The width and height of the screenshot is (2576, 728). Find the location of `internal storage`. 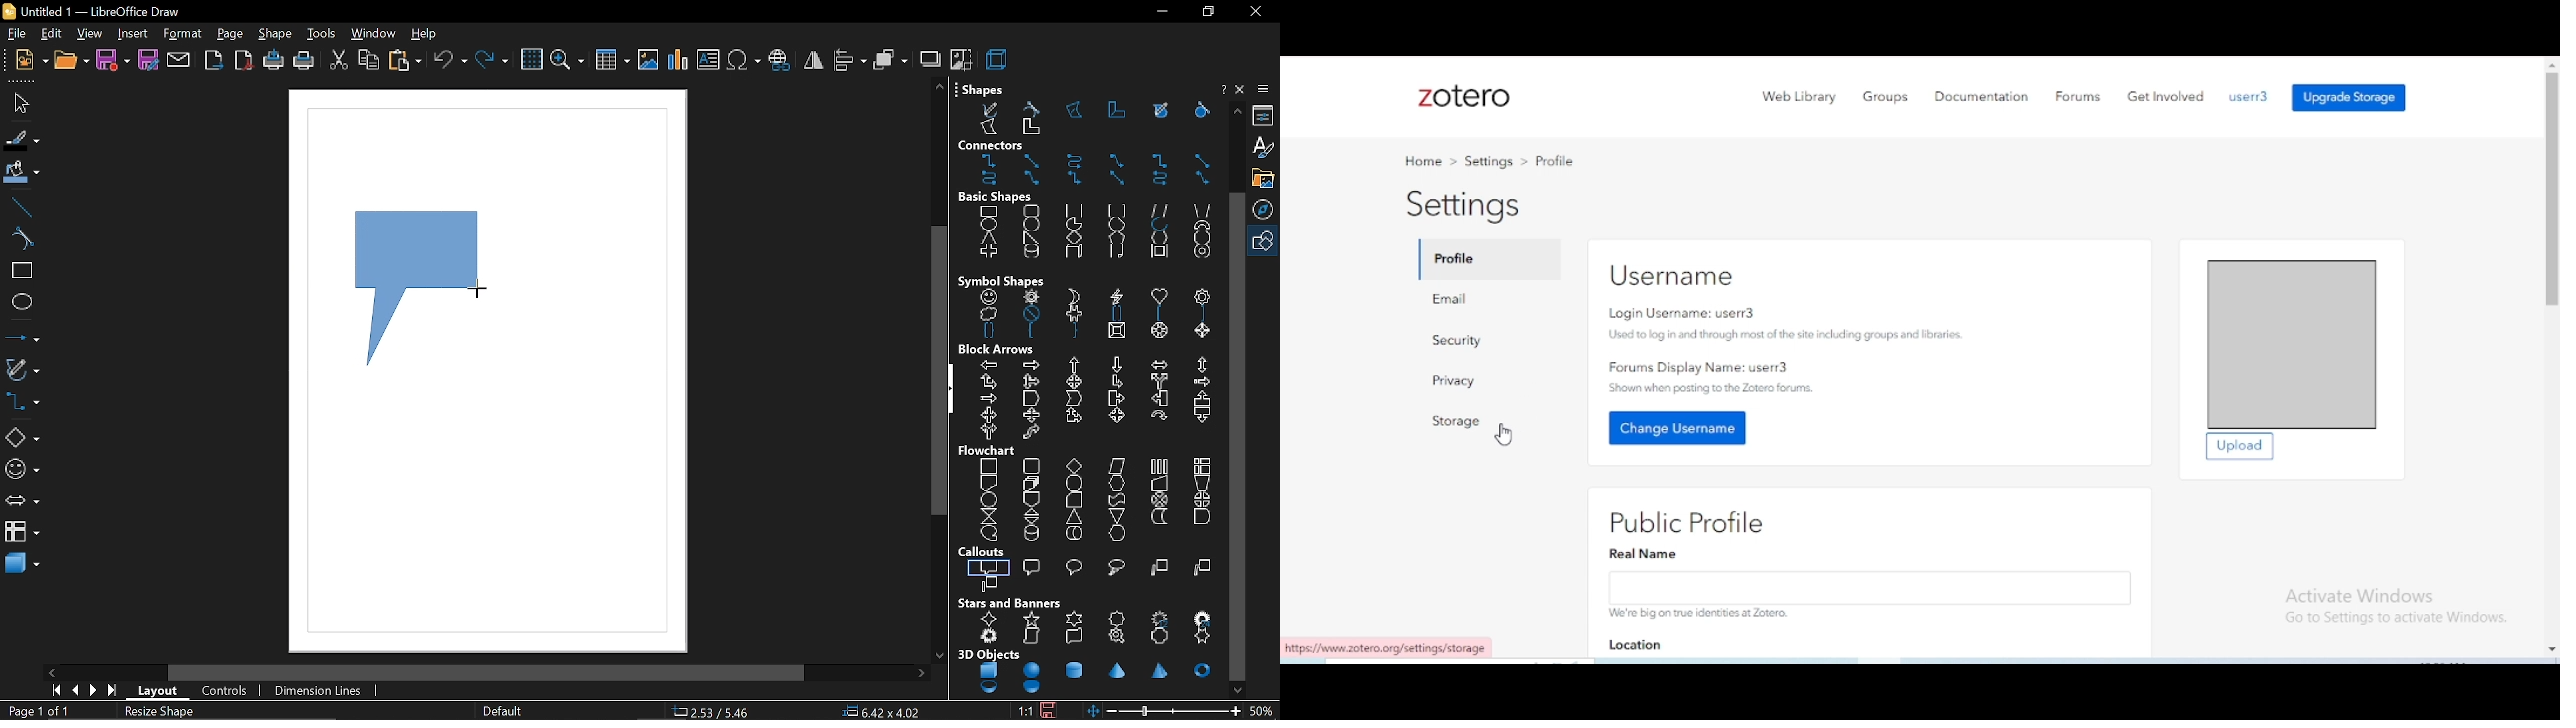

internal storage is located at coordinates (1203, 465).